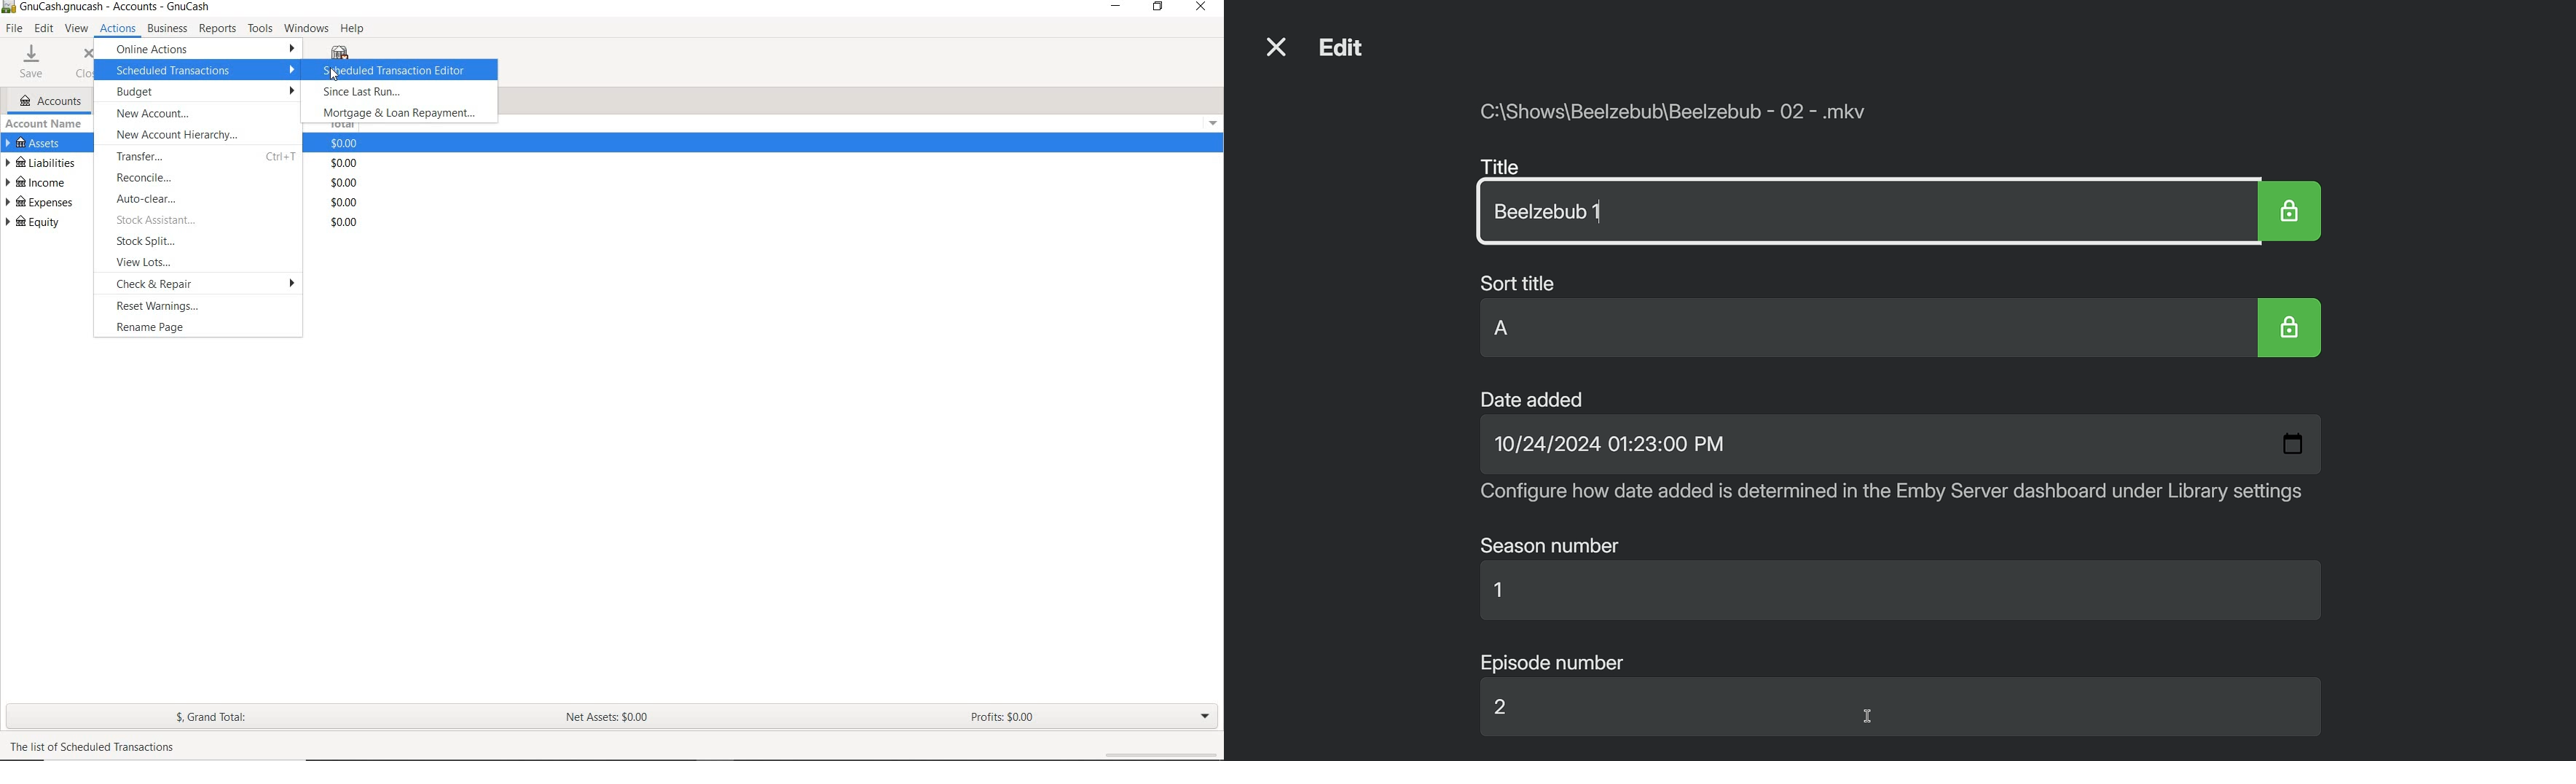 Image resolution: width=2576 pixels, height=784 pixels. What do you see at coordinates (1563, 215) in the screenshot?
I see `Beelzebub 1` at bounding box center [1563, 215].